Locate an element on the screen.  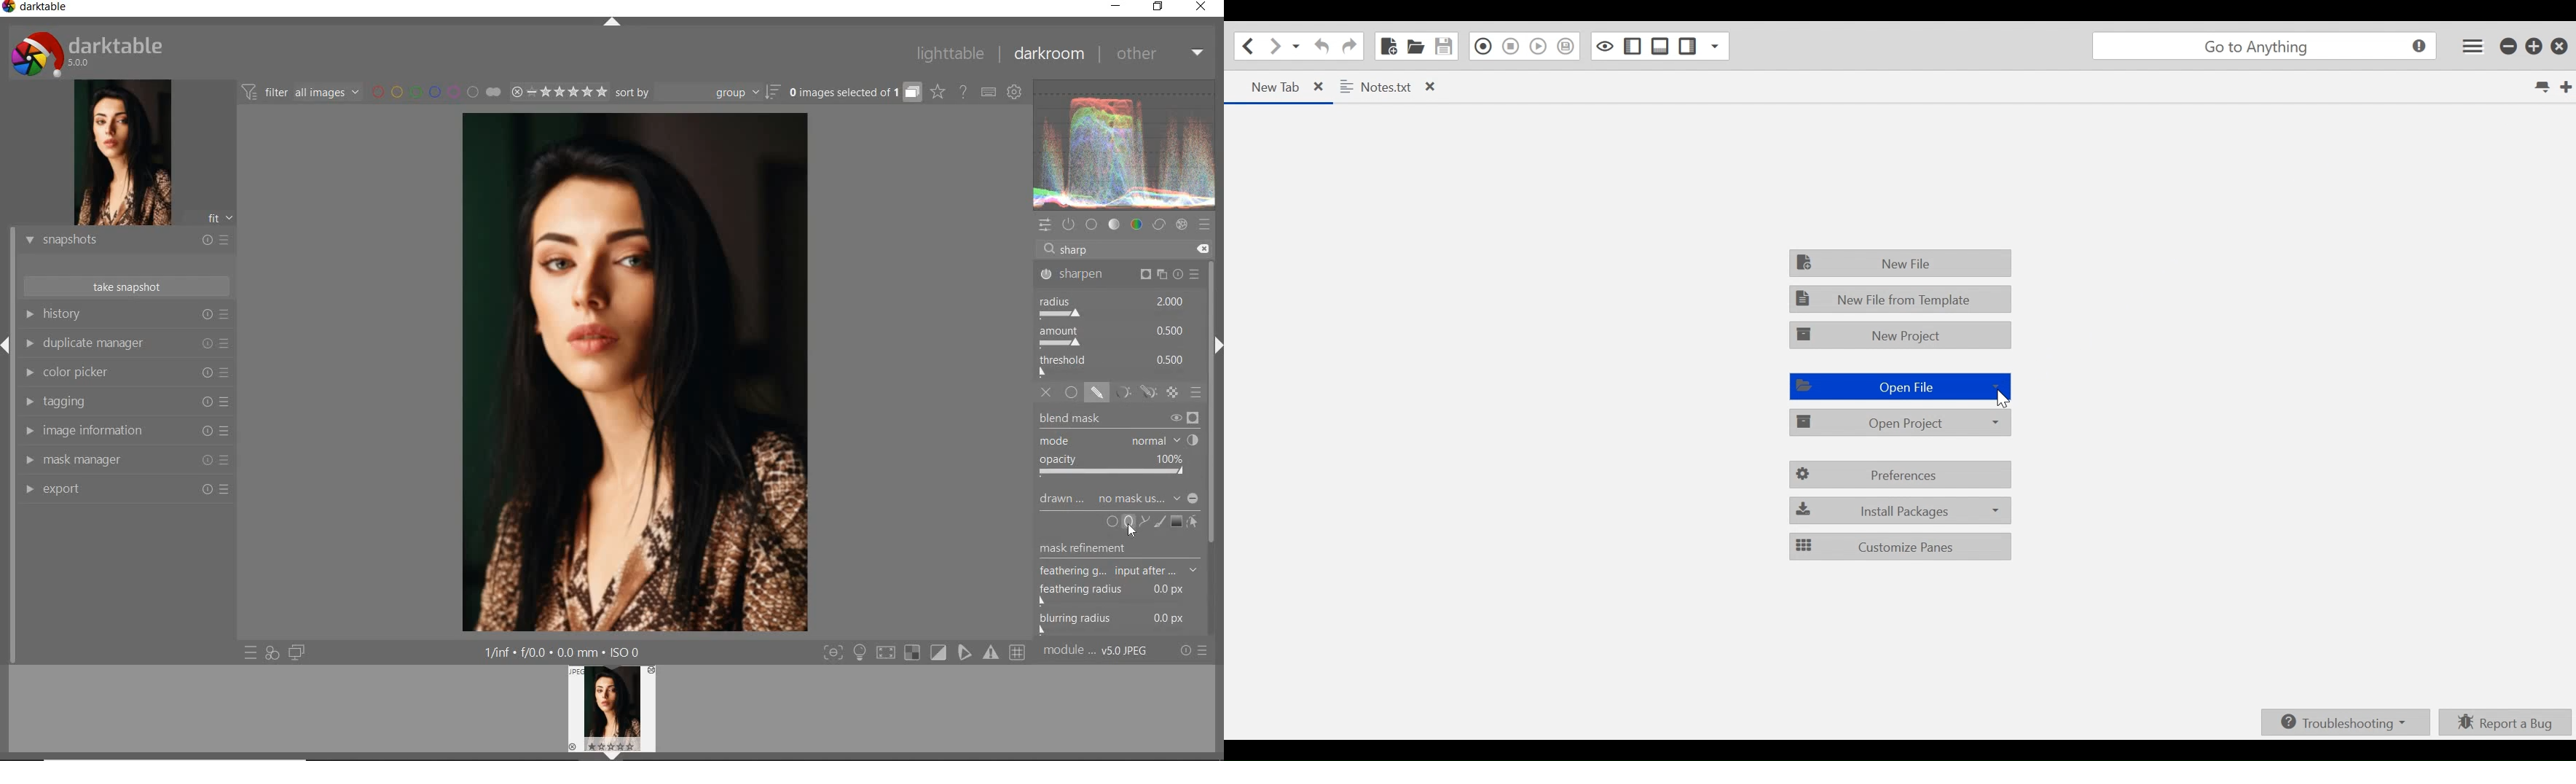
Show/ide Bottom Sidebar is located at coordinates (1658, 46).